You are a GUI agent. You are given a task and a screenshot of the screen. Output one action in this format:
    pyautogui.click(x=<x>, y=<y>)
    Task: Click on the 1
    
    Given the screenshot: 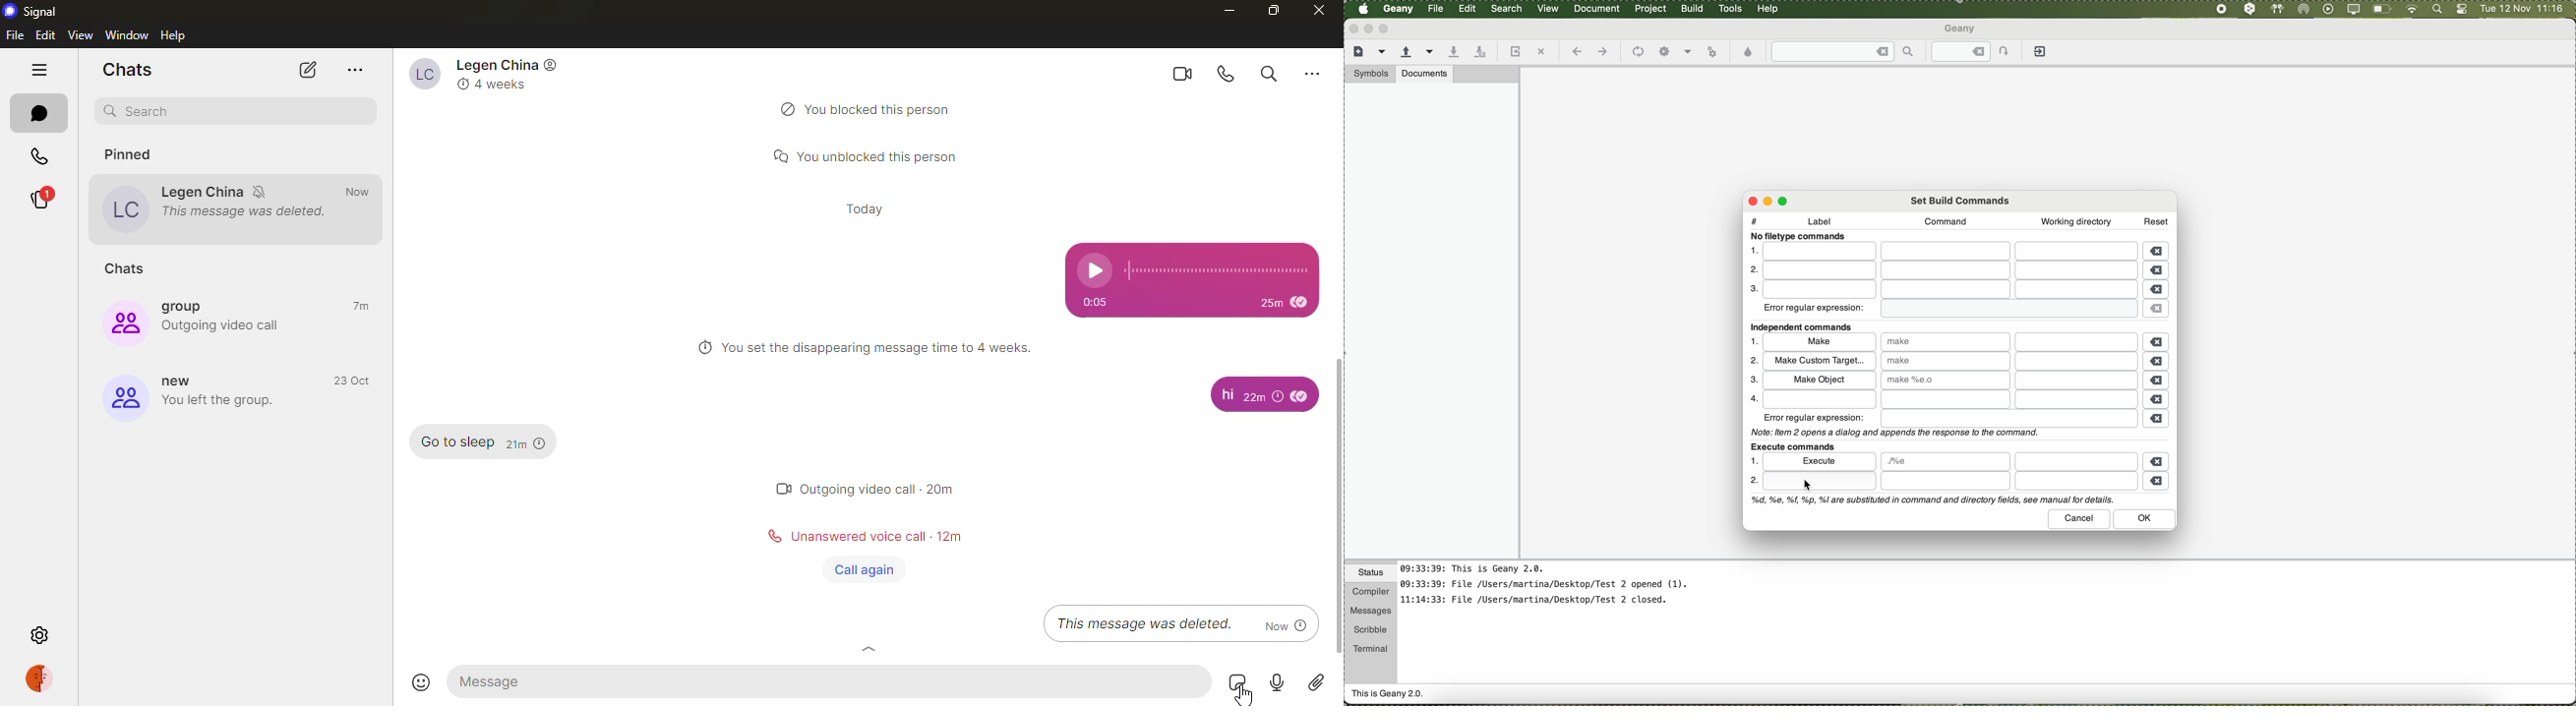 What is the action you would take?
    pyautogui.click(x=1755, y=341)
    